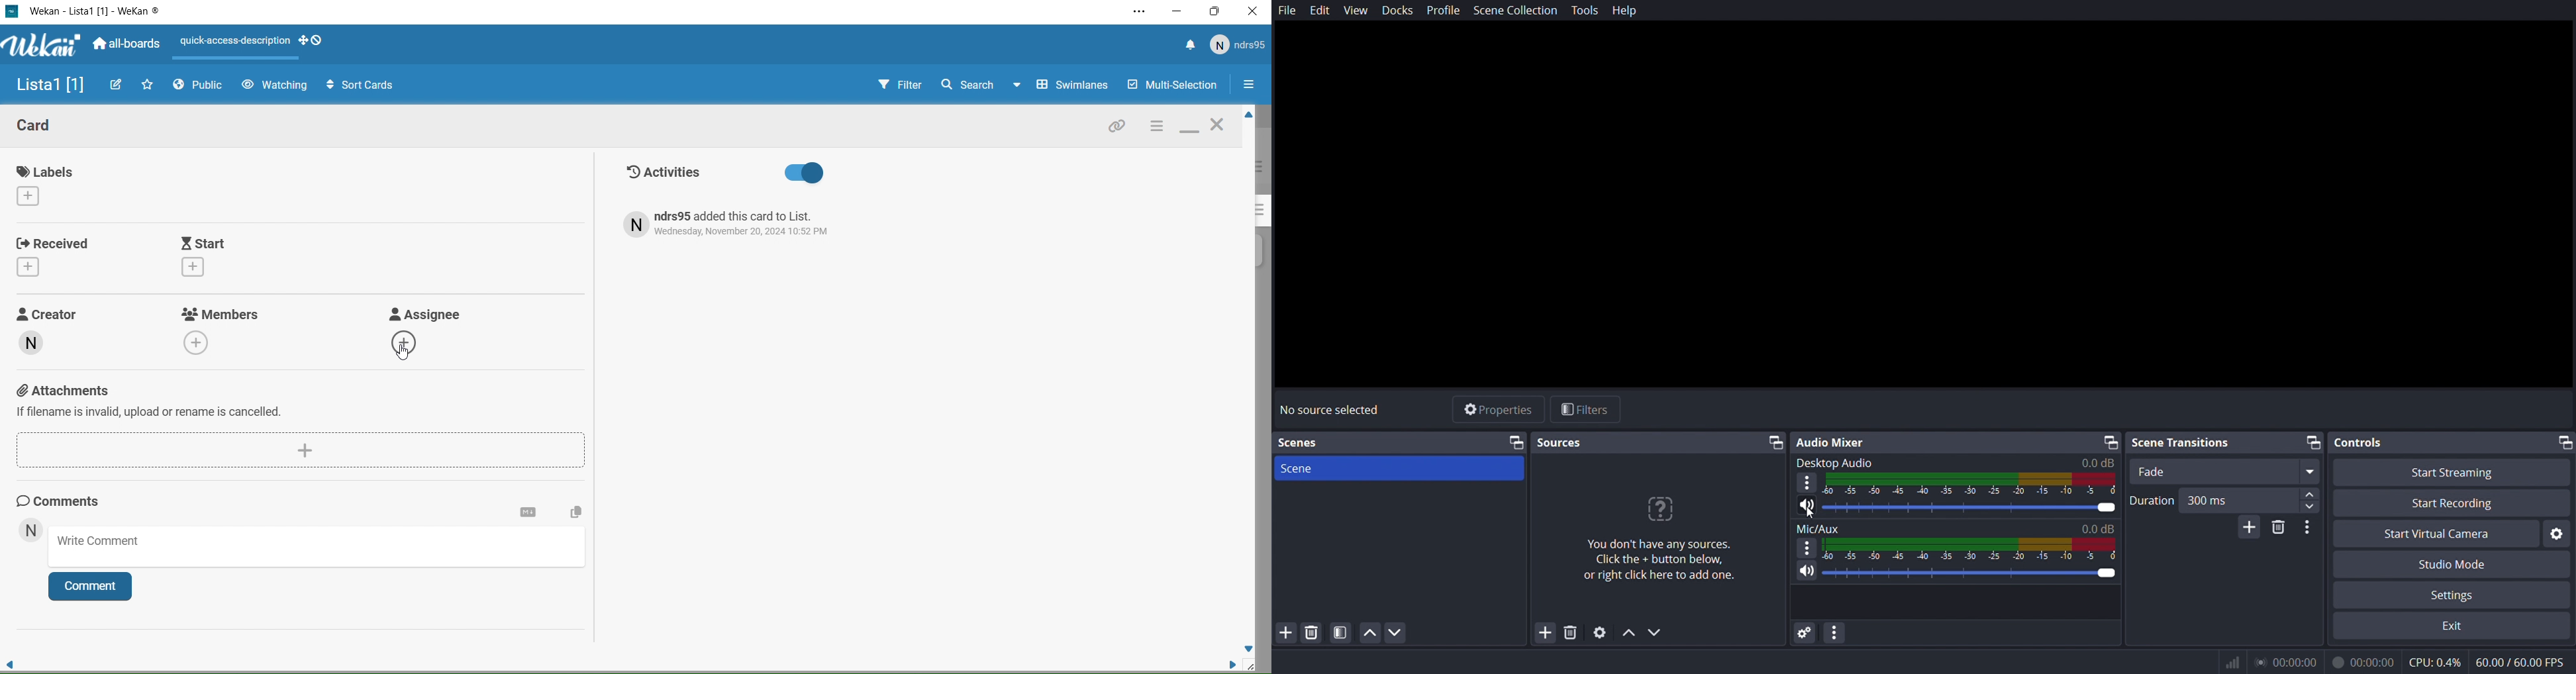 This screenshot has width=2576, height=700. I want to click on move down , so click(1396, 632).